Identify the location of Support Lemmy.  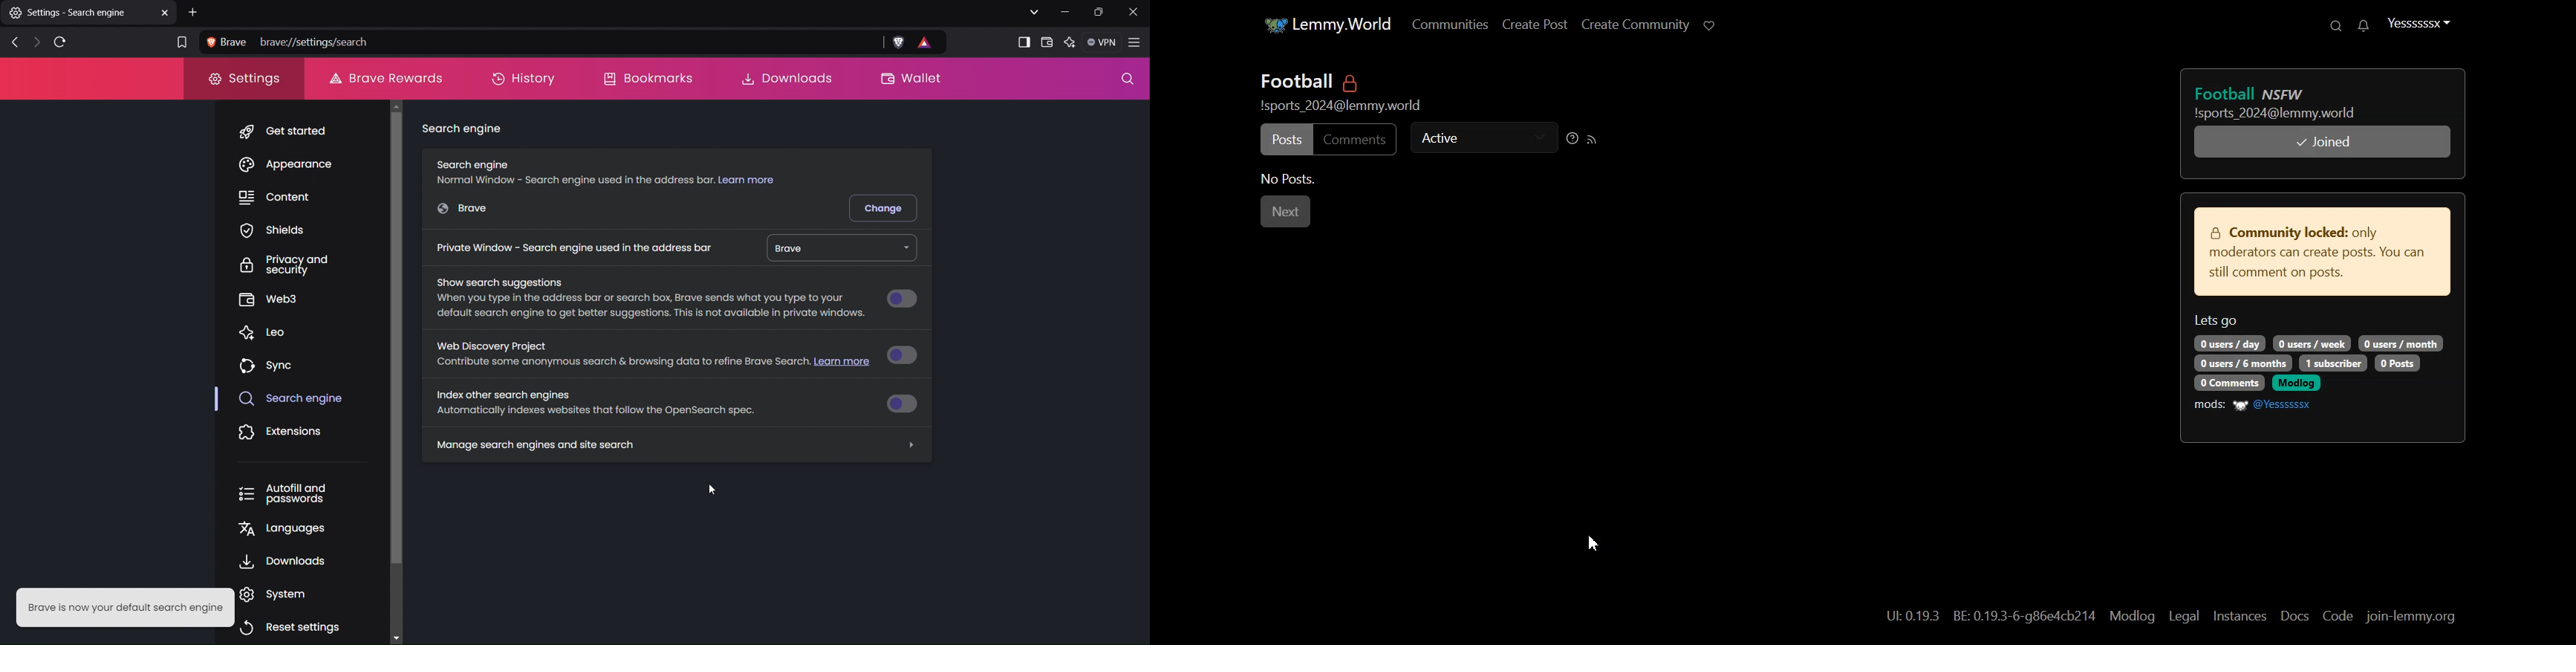
(1707, 25).